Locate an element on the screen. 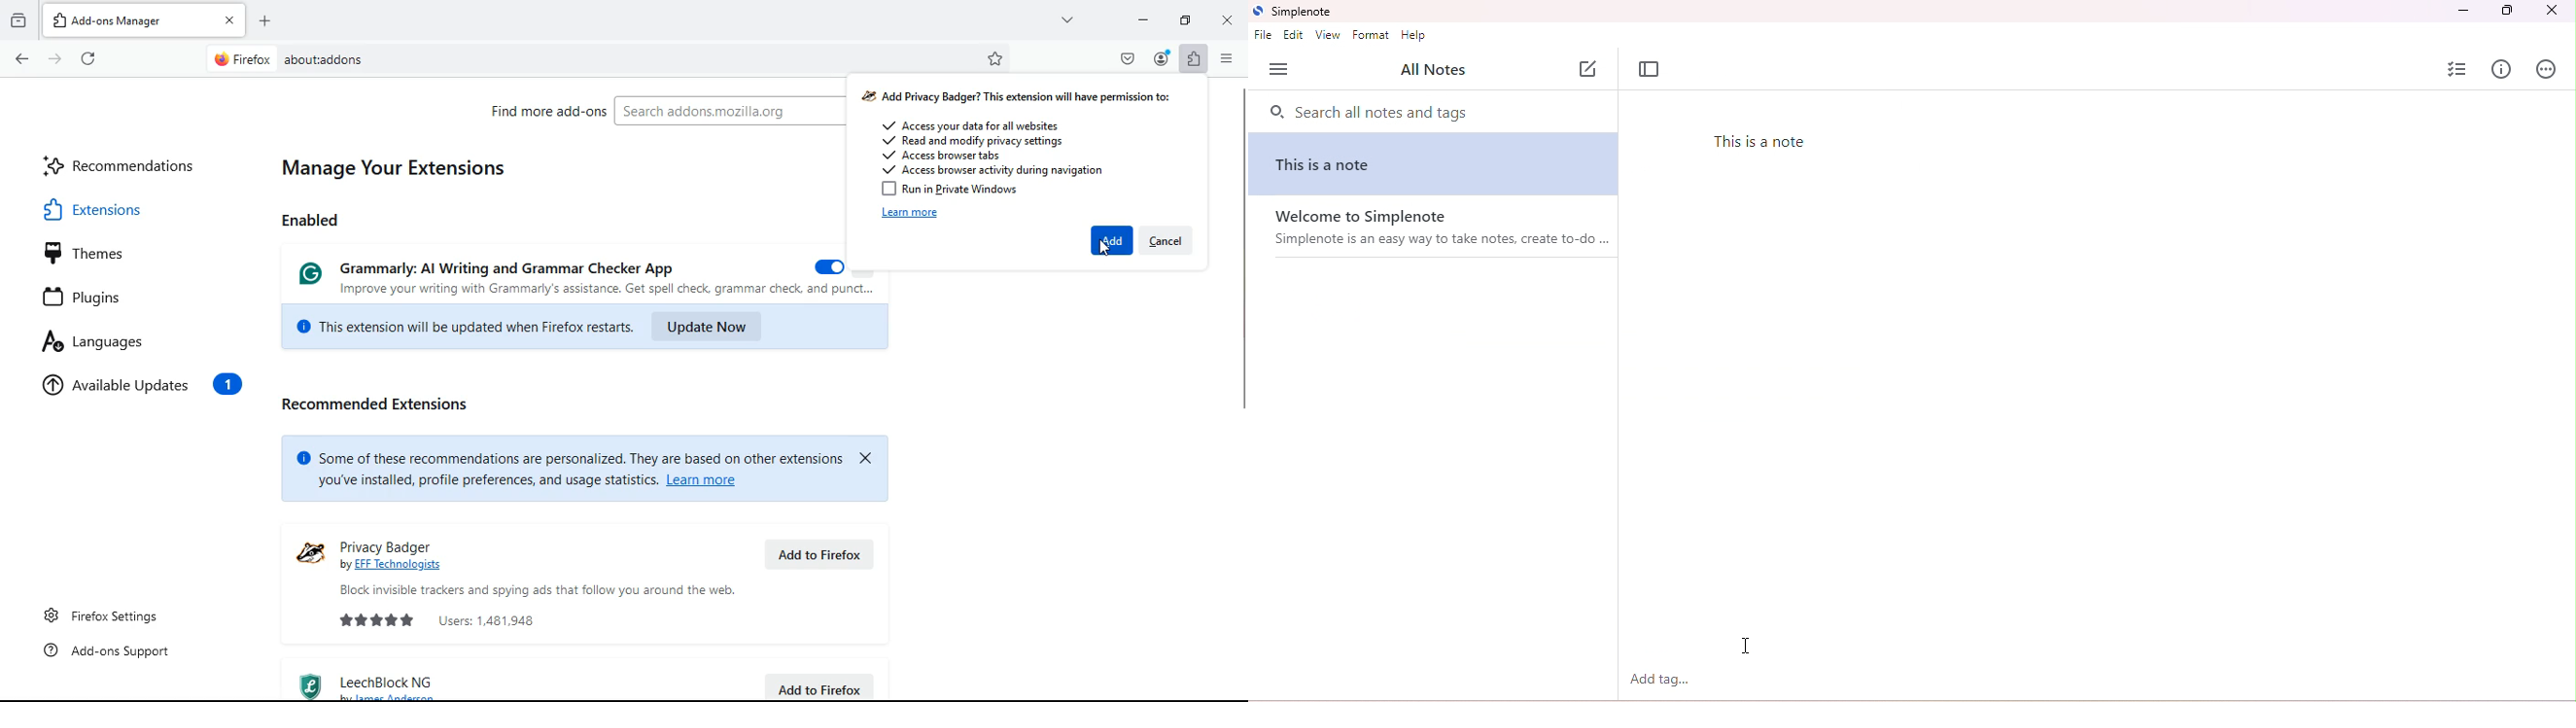 This screenshot has width=2576, height=728. close is located at coordinates (868, 457).